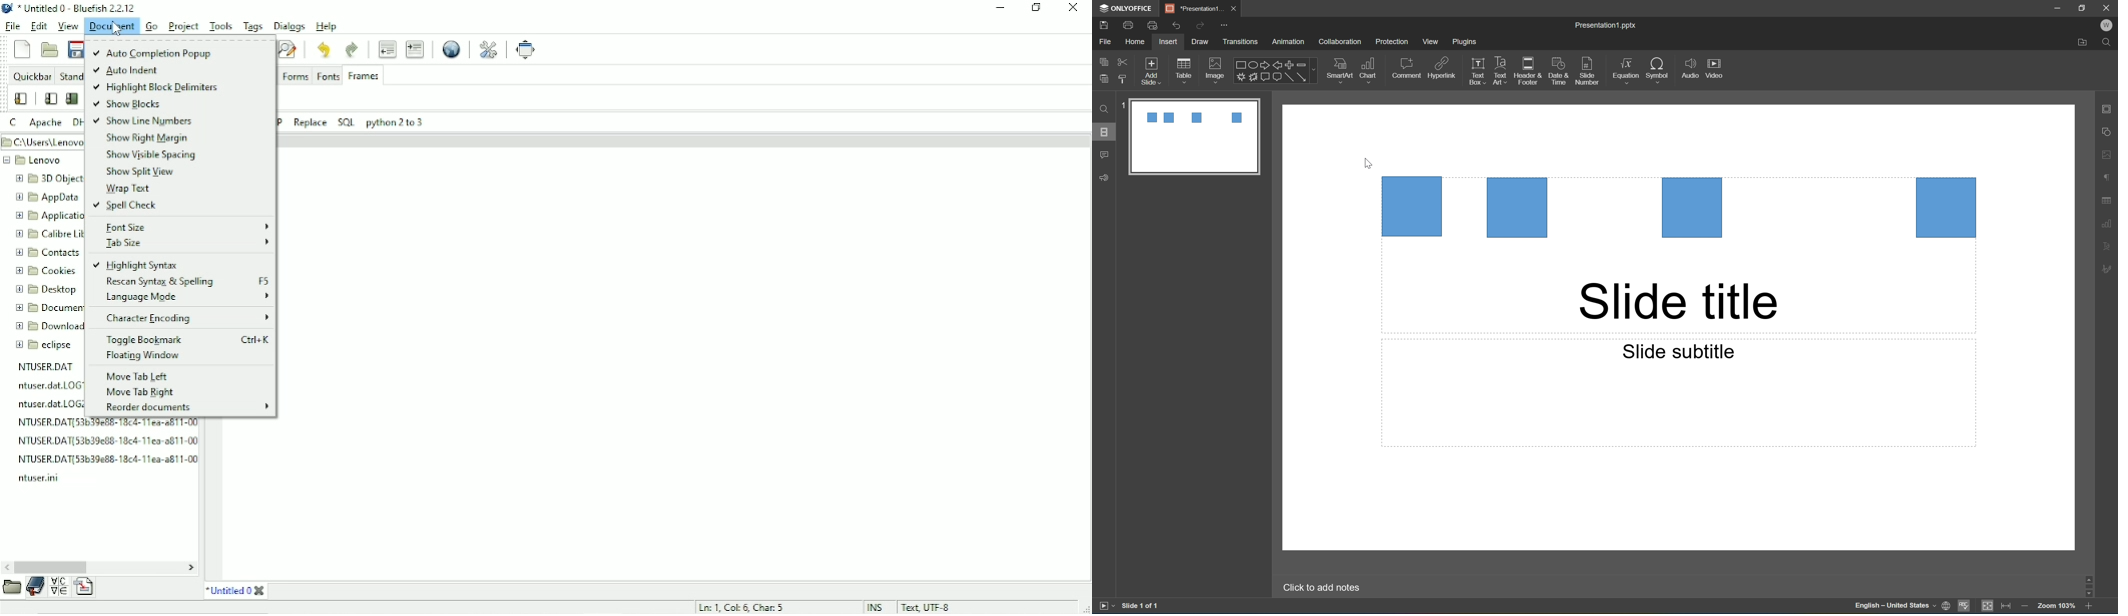  What do you see at coordinates (1588, 71) in the screenshot?
I see `slide number` at bounding box center [1588, 71].